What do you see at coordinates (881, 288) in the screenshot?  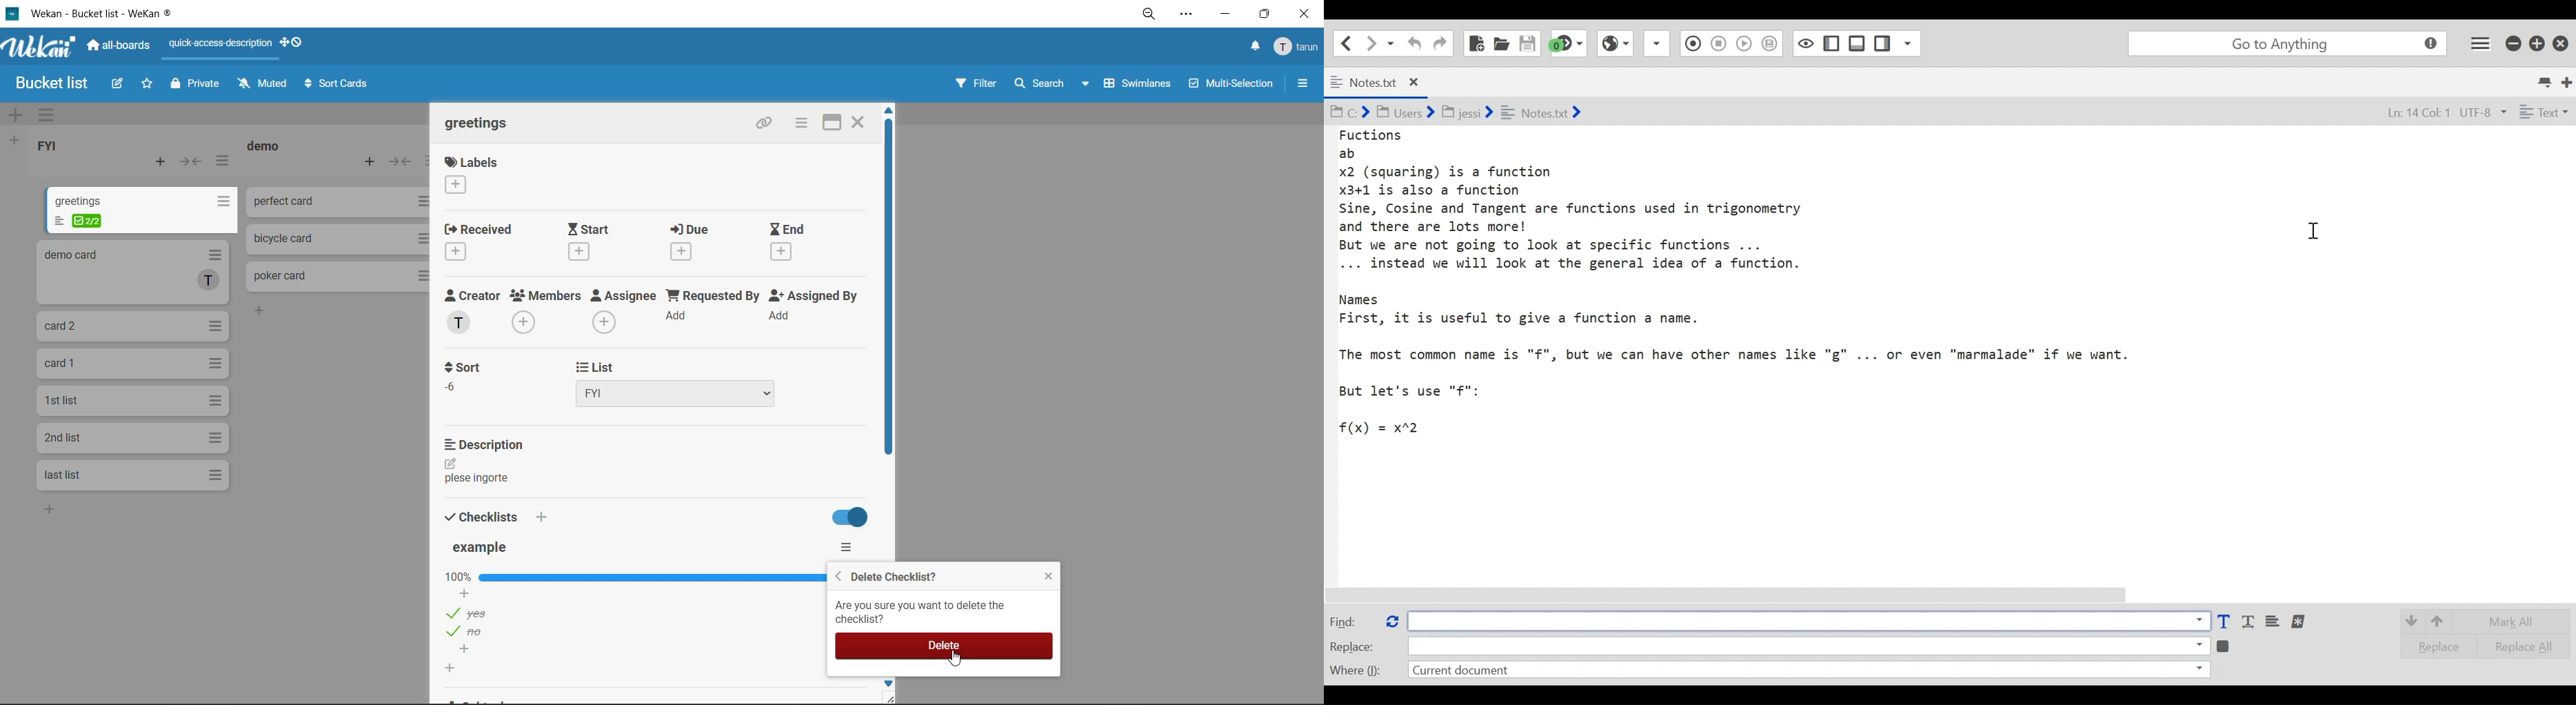 I see `vertical scroll bar` at bounding box center [881, 288].